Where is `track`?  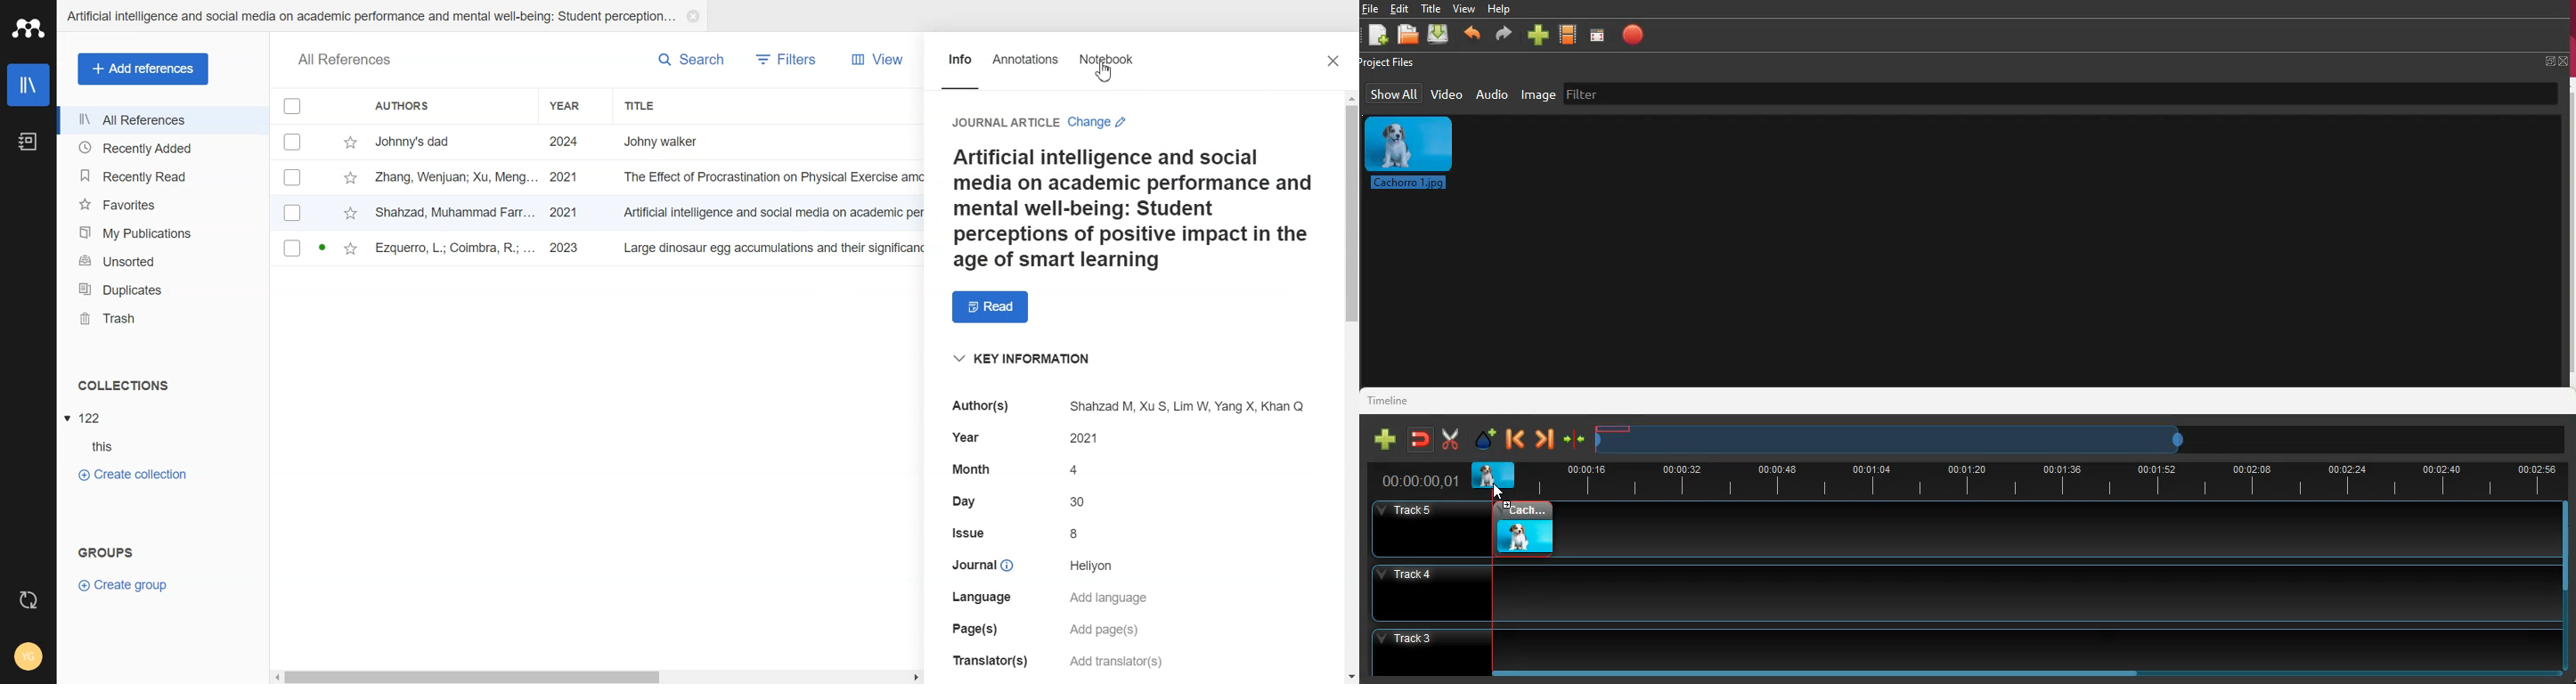 track is located at coordinates (1954, 643).